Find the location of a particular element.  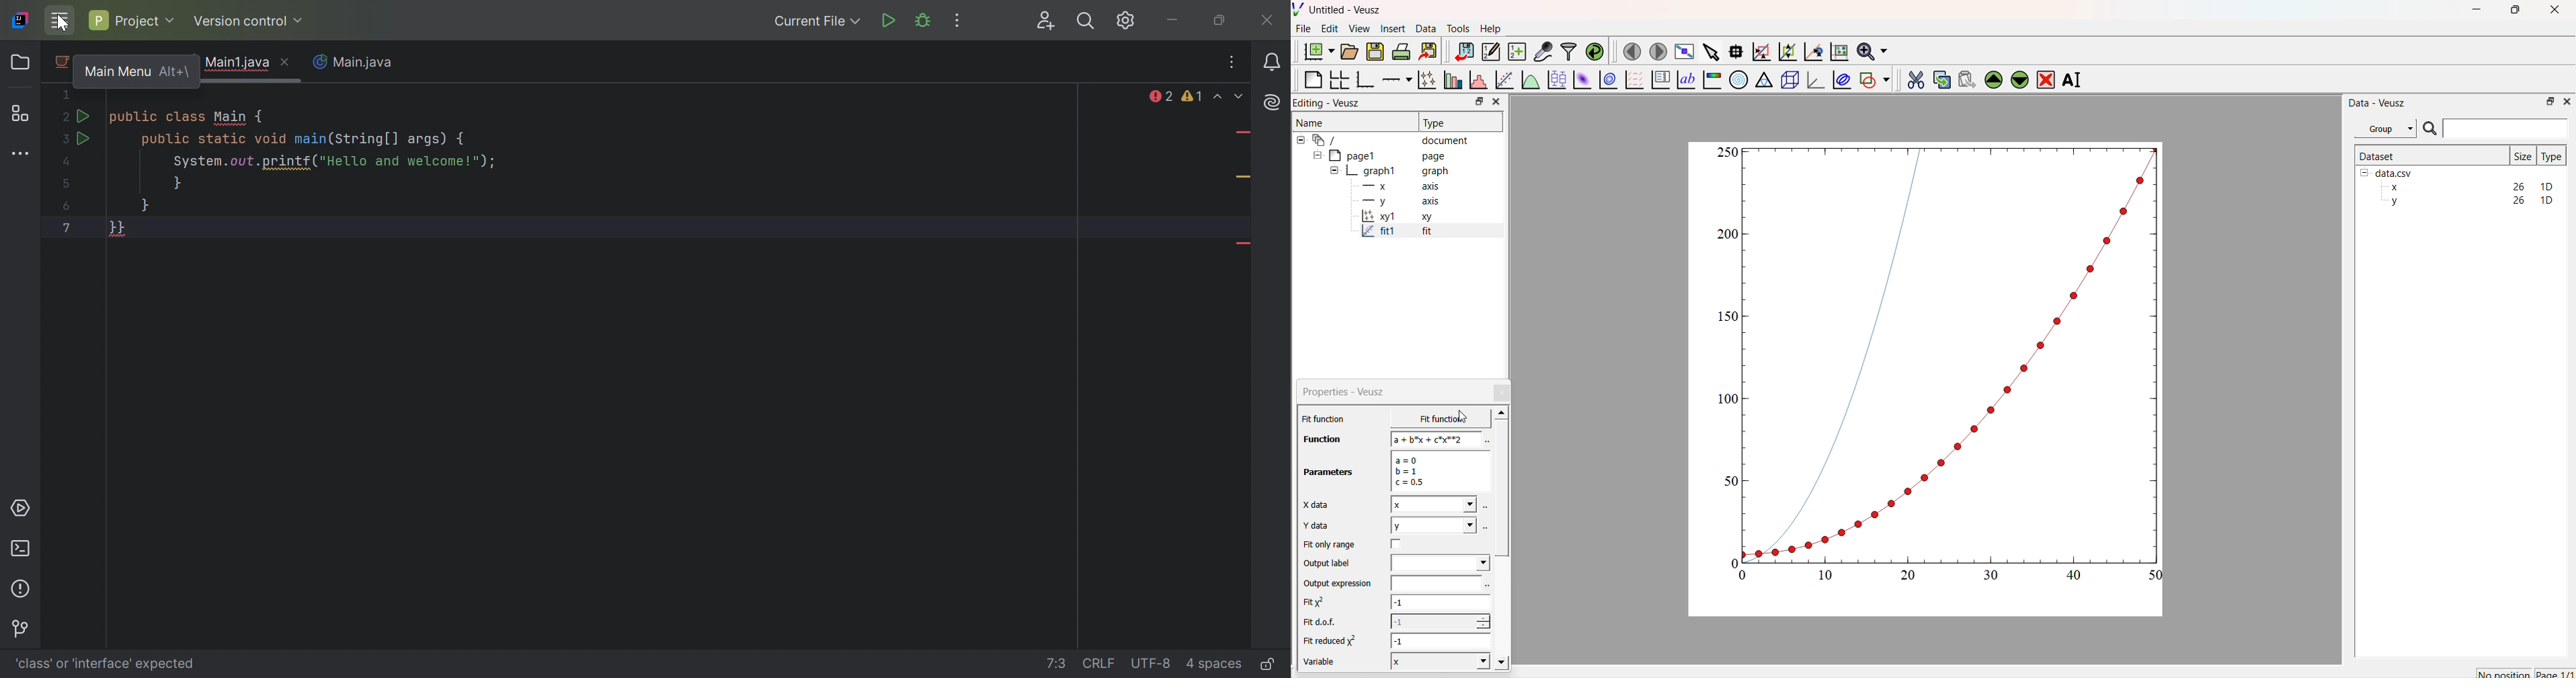

Previous Highlighted Error is located at coordinates (1219, 96).